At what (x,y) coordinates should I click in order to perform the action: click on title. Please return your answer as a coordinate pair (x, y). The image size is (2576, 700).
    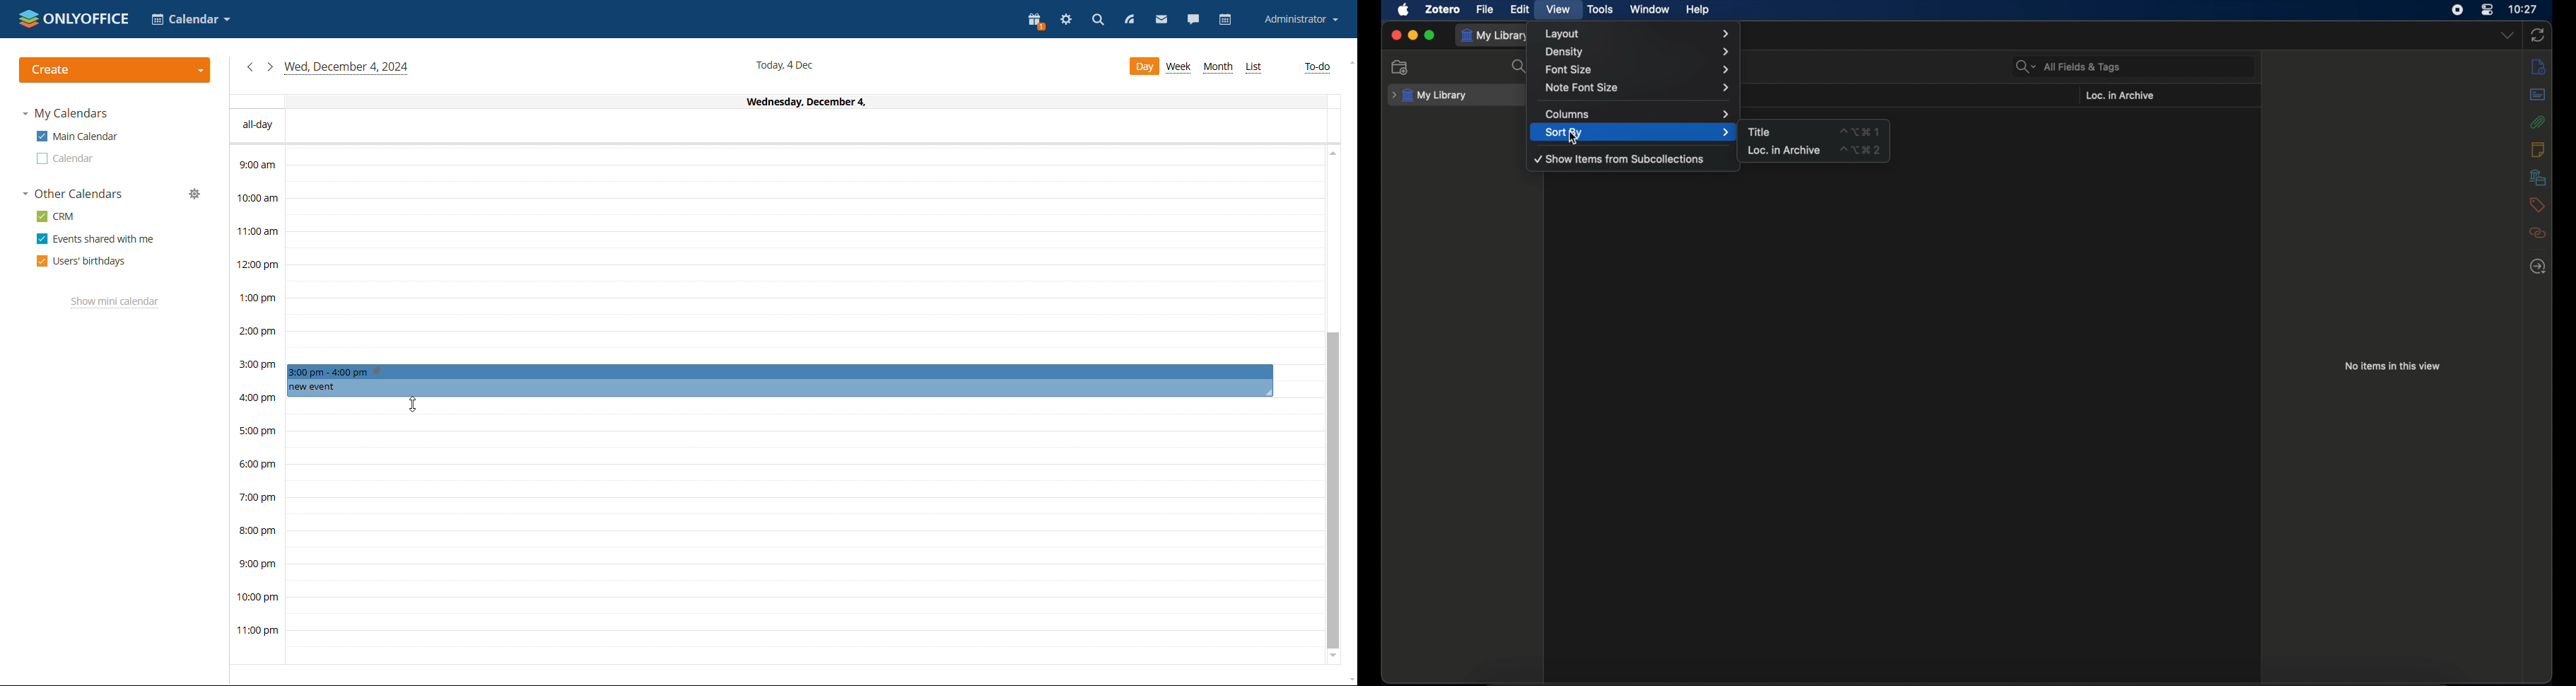
    Looking at the image, I should click on (1759, 131).